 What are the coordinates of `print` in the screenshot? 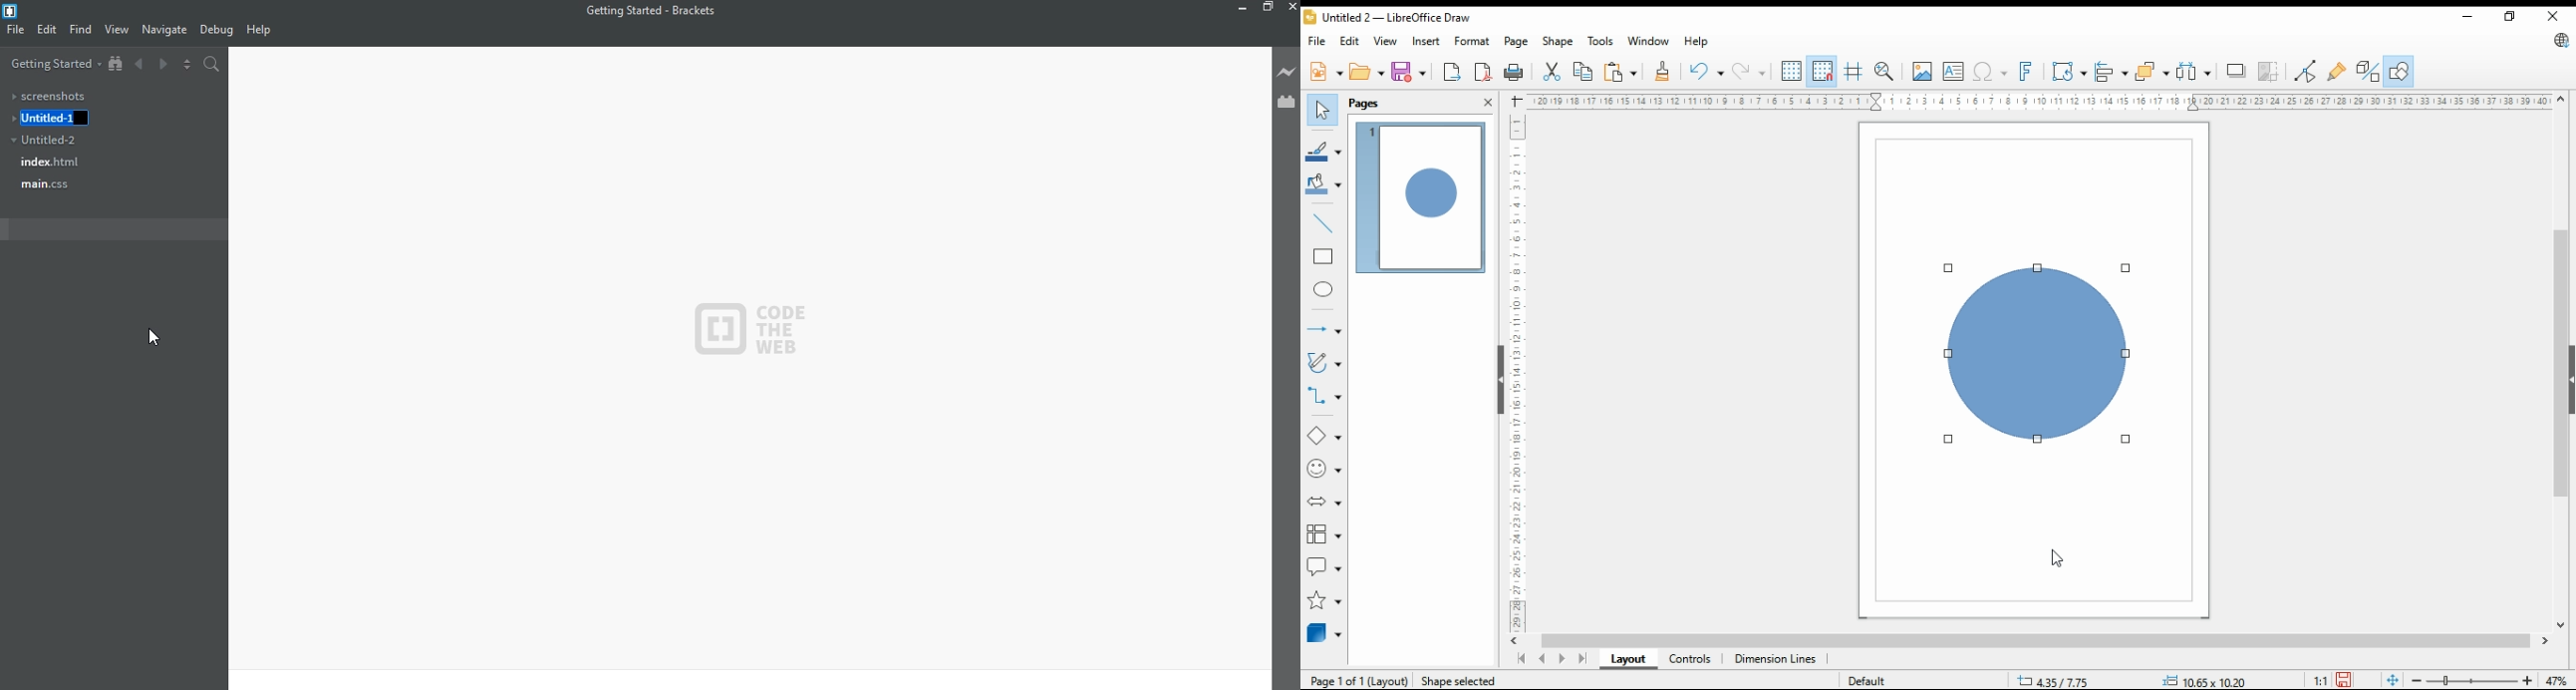 It's located at (1516, 73).